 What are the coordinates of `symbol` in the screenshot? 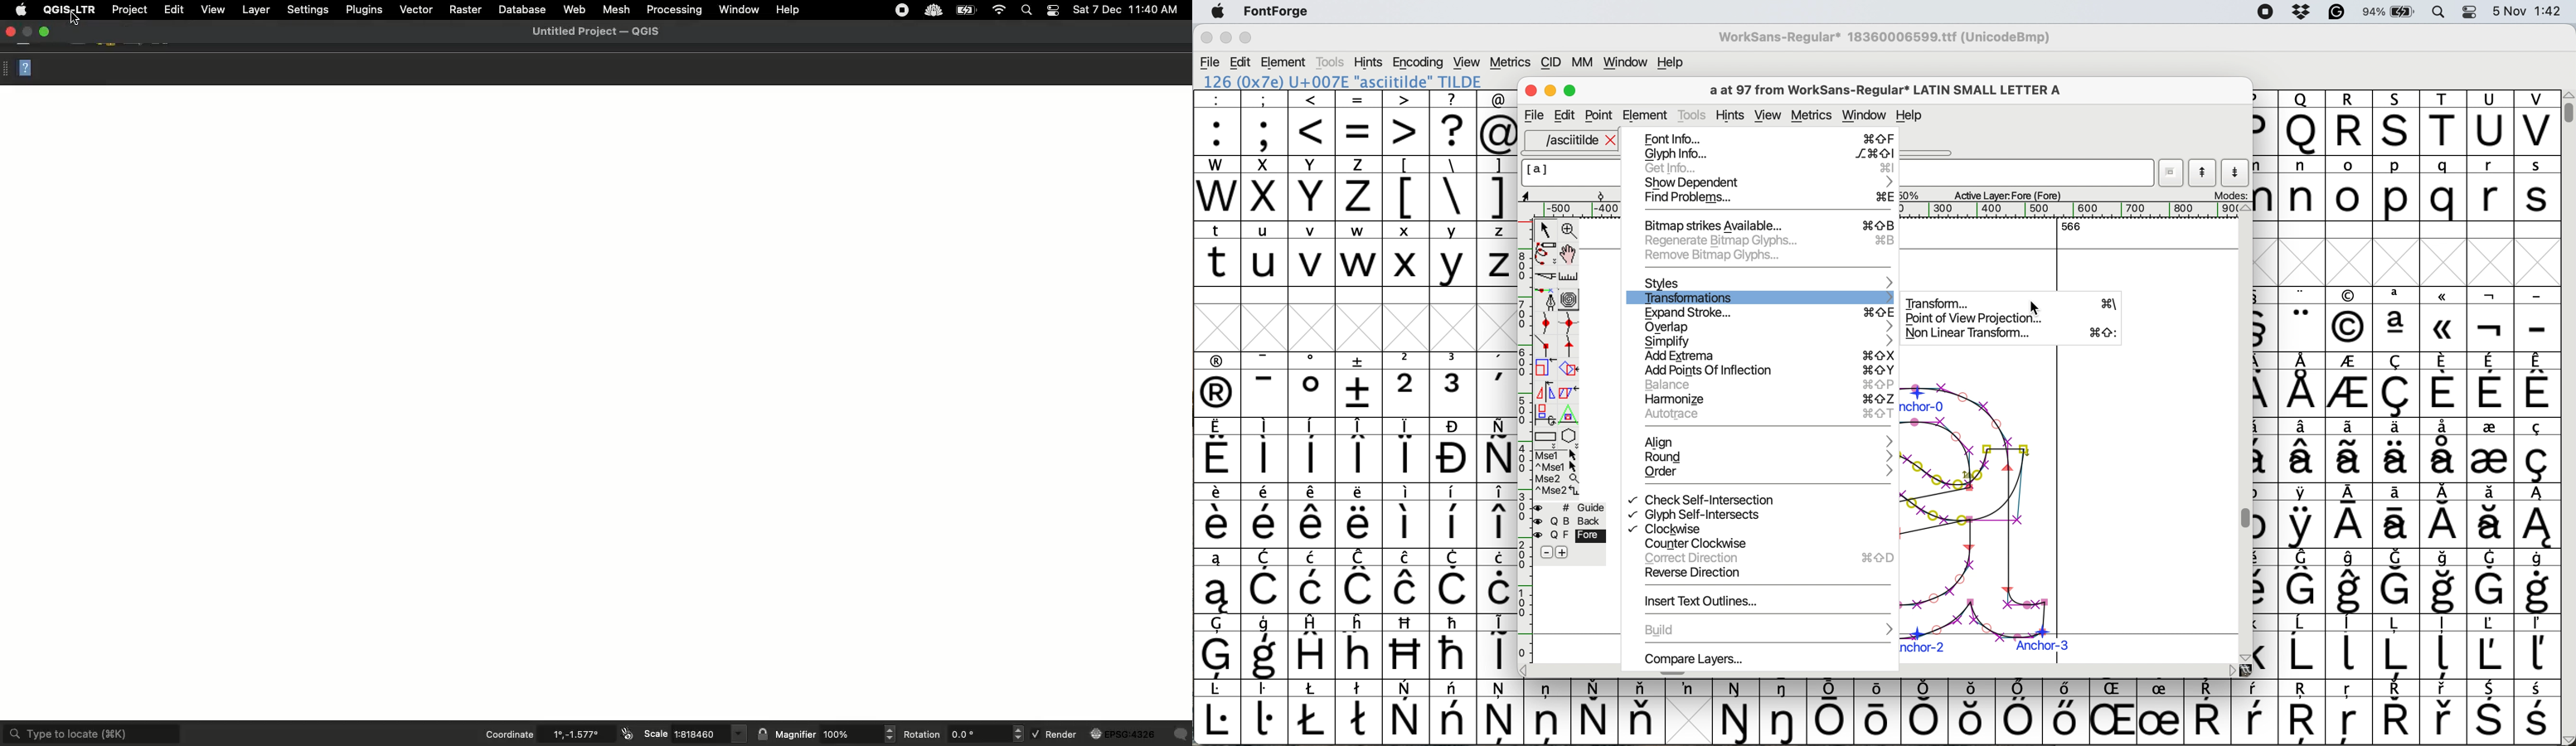 It's located at (1497, 385).